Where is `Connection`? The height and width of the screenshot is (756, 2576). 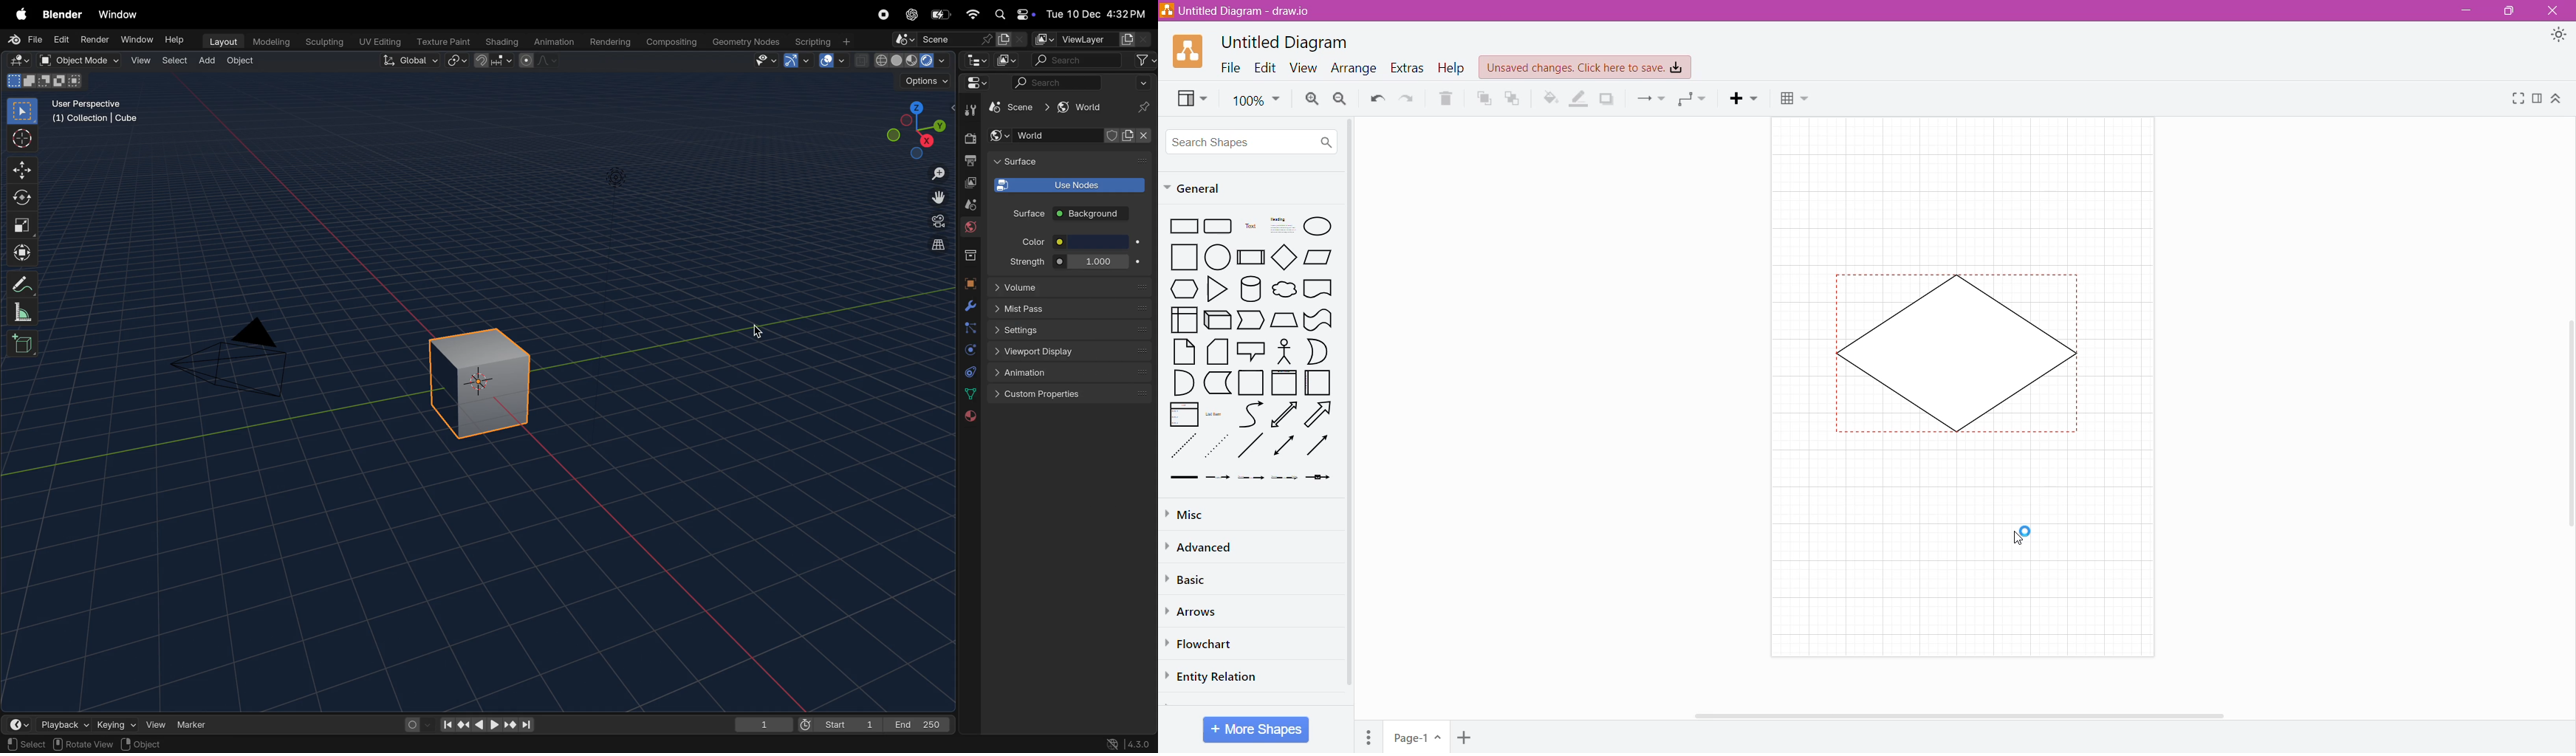
Connection is located at coordinates (1651, 98).